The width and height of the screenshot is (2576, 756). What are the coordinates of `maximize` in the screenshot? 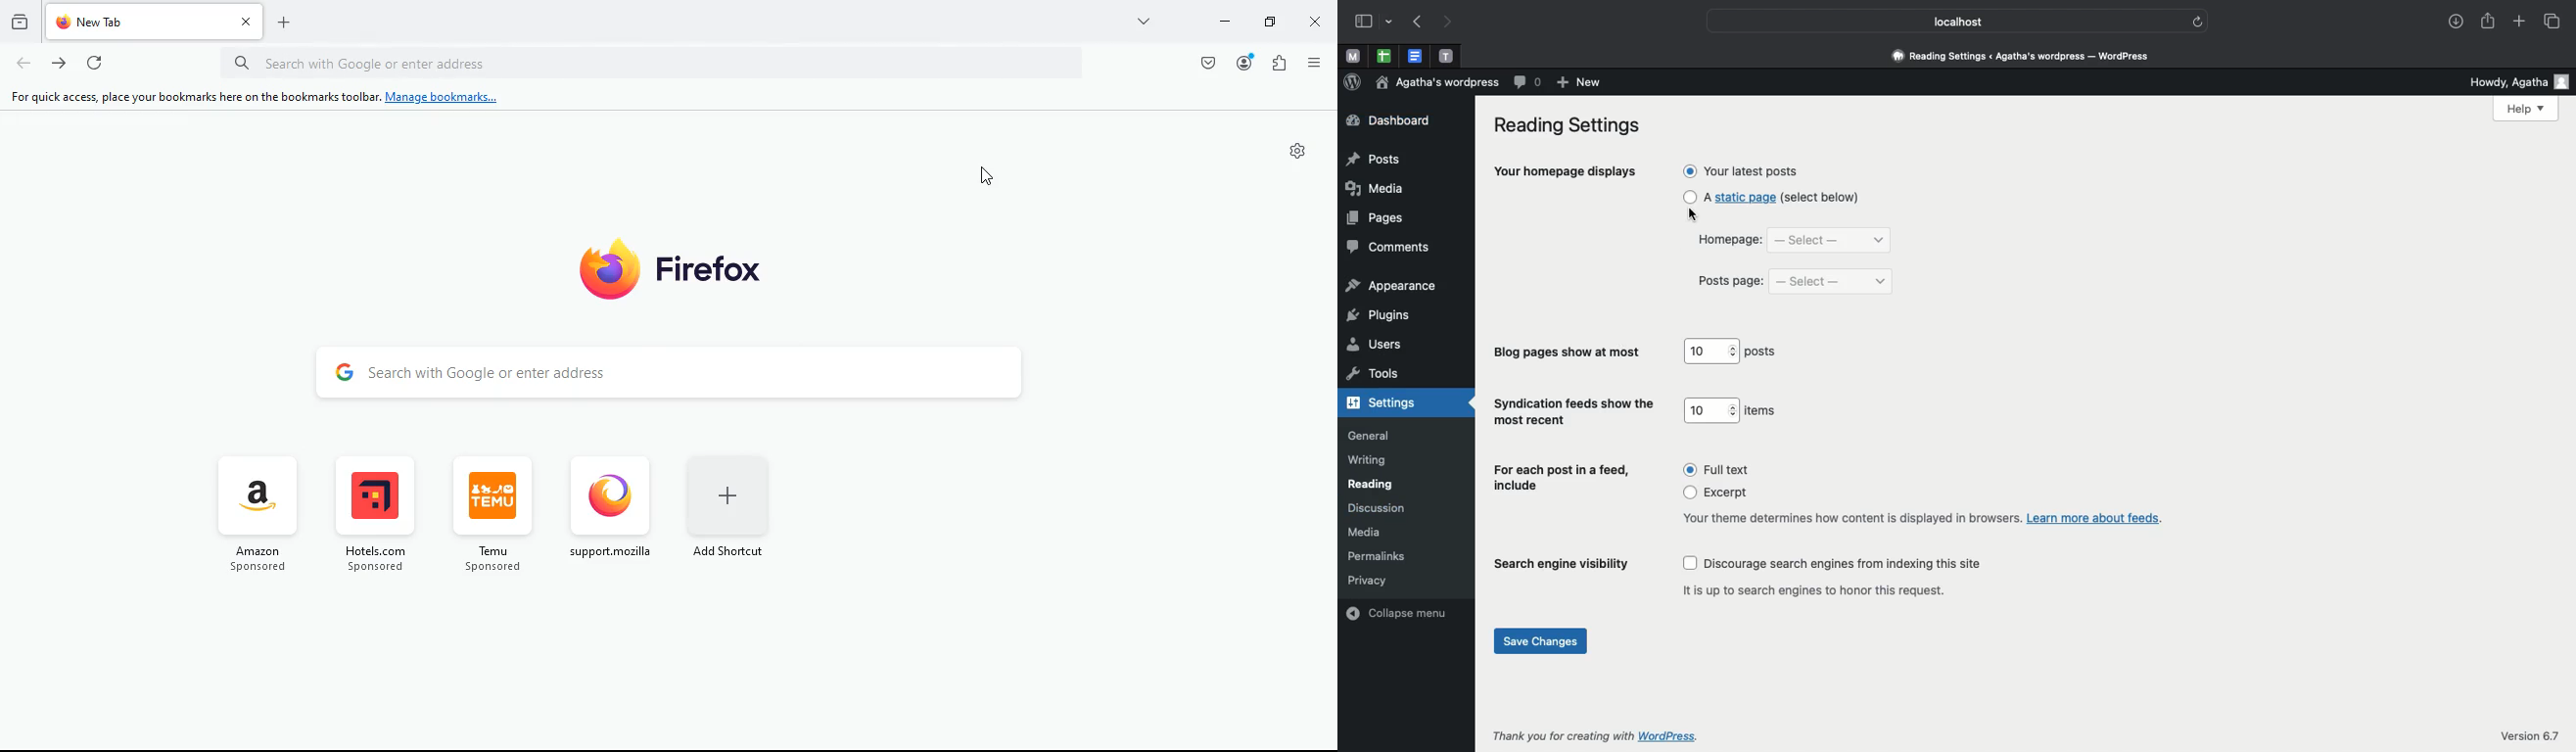 It's located at (1268, 24).